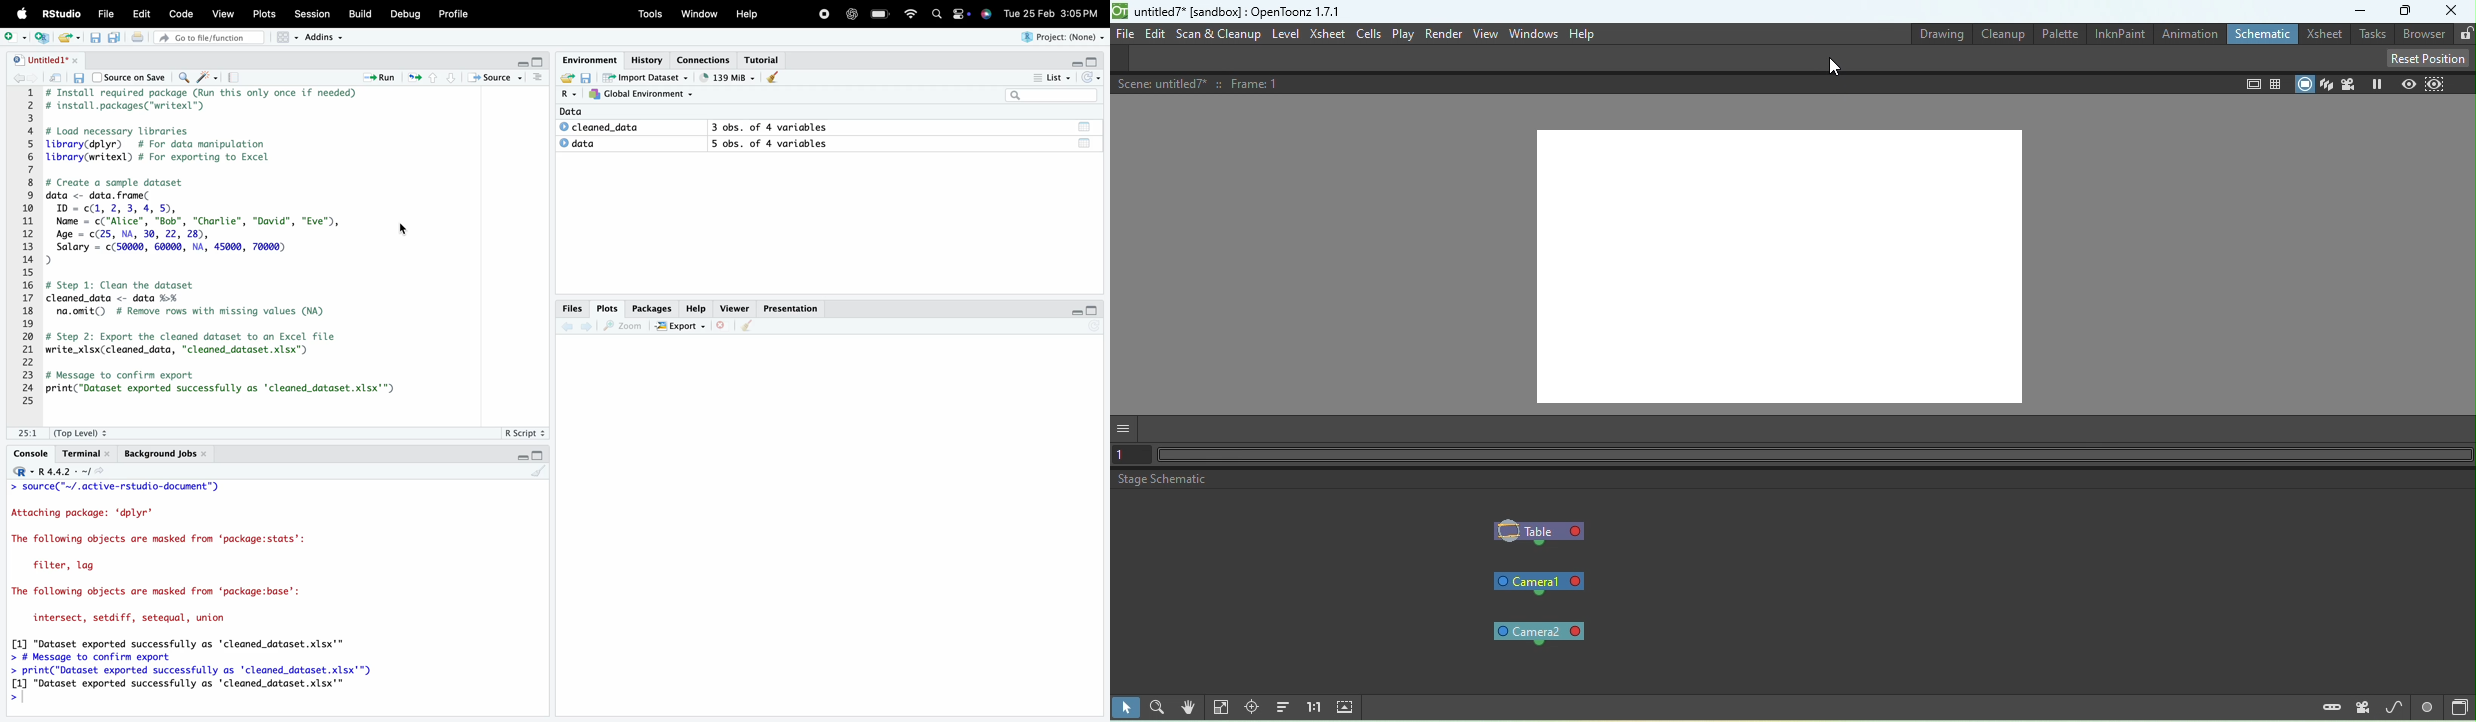 Image resolution: width=2492 pixels, height=728 pixels. Describe the element at coordinates (538, 77) in the screenshot. I see `Show document outline (Ctrl + Shift + O)` at that location.